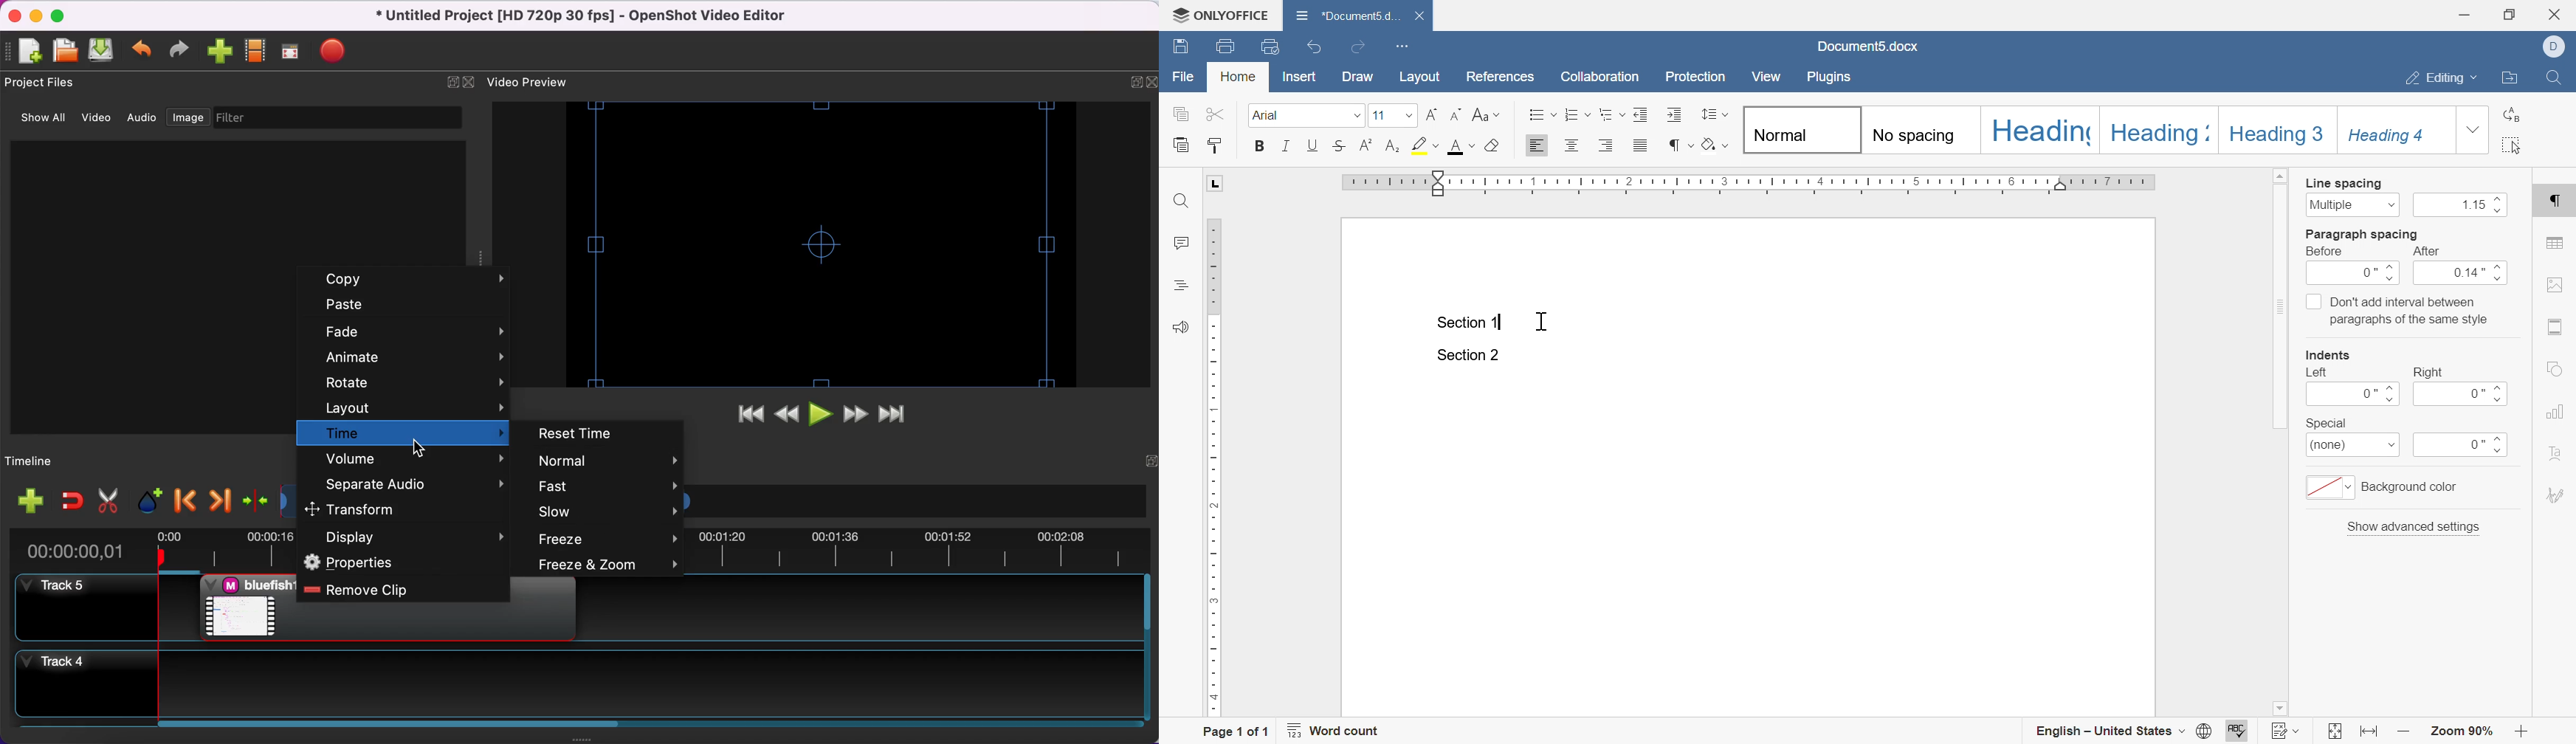 The image size is (2576, 756). Describe the element at coordinates (2556, 204) in the screenshot. I see `paragraph settings` at that location.